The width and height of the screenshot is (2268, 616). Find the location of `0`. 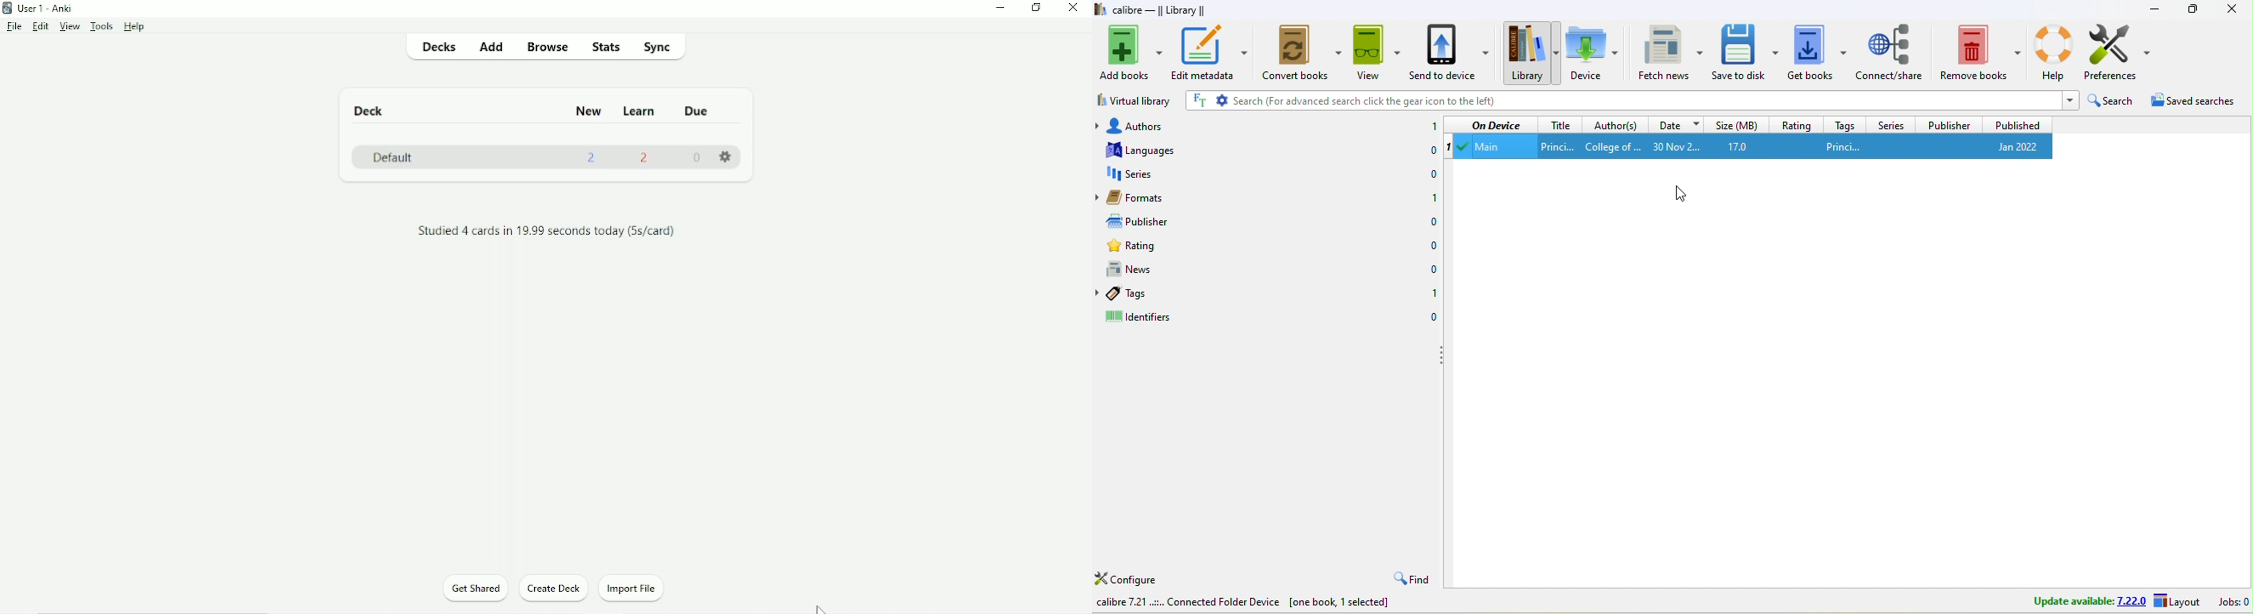

0 is located at coordinates (1433, 318).